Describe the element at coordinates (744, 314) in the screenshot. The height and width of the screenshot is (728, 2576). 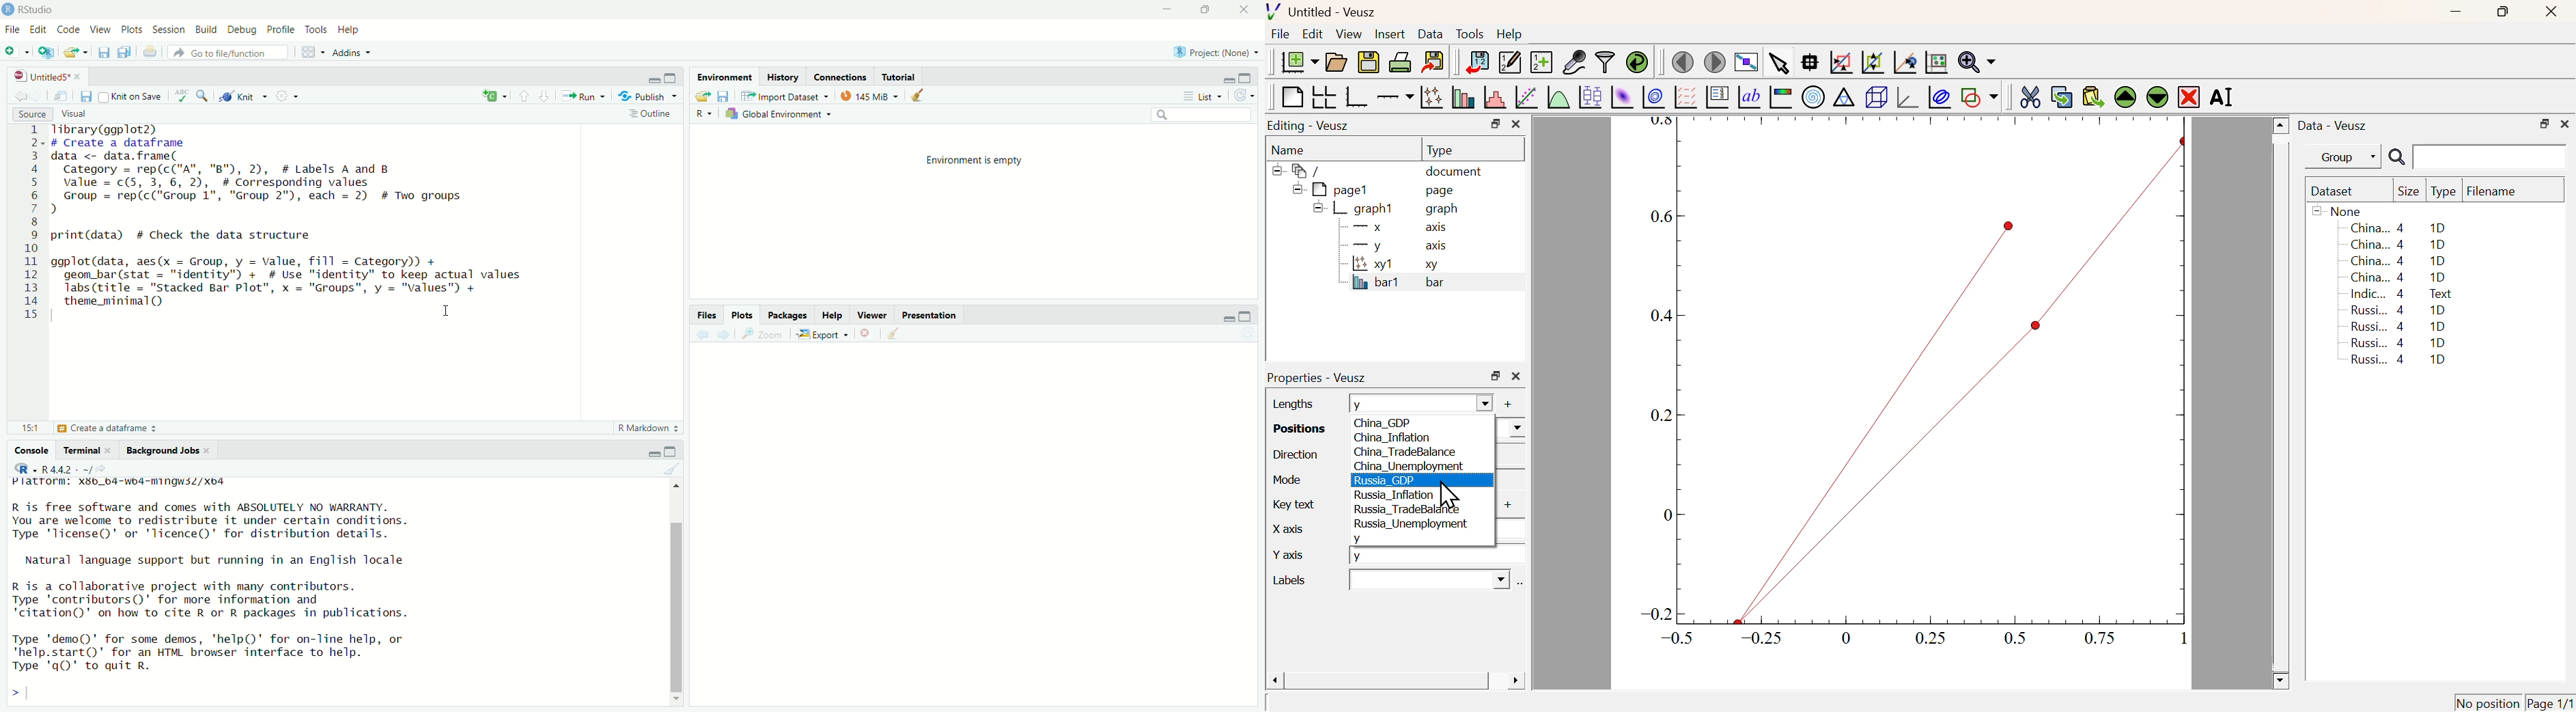
I see `Plots` at that location.